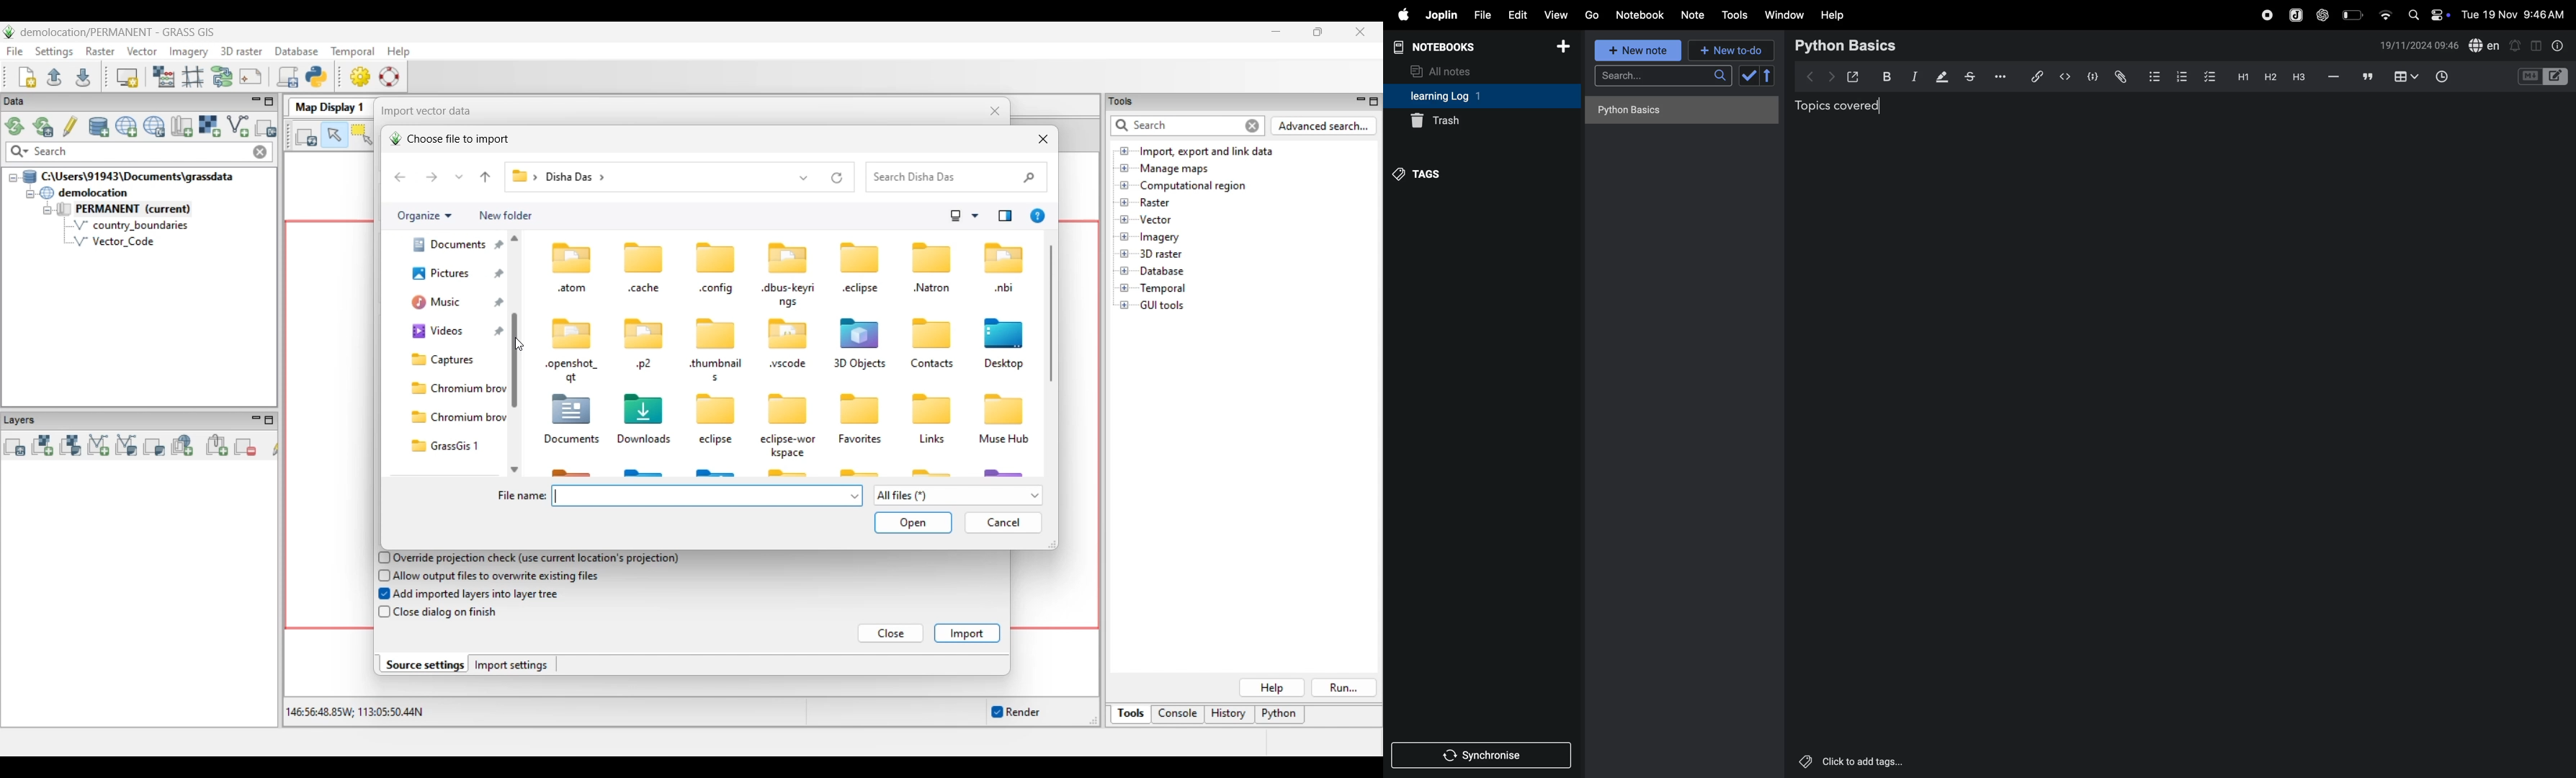 The image size is (2576, 784). Describe the element at coordinates (2354, 14) in the screenshot. I see `battery` at that location.